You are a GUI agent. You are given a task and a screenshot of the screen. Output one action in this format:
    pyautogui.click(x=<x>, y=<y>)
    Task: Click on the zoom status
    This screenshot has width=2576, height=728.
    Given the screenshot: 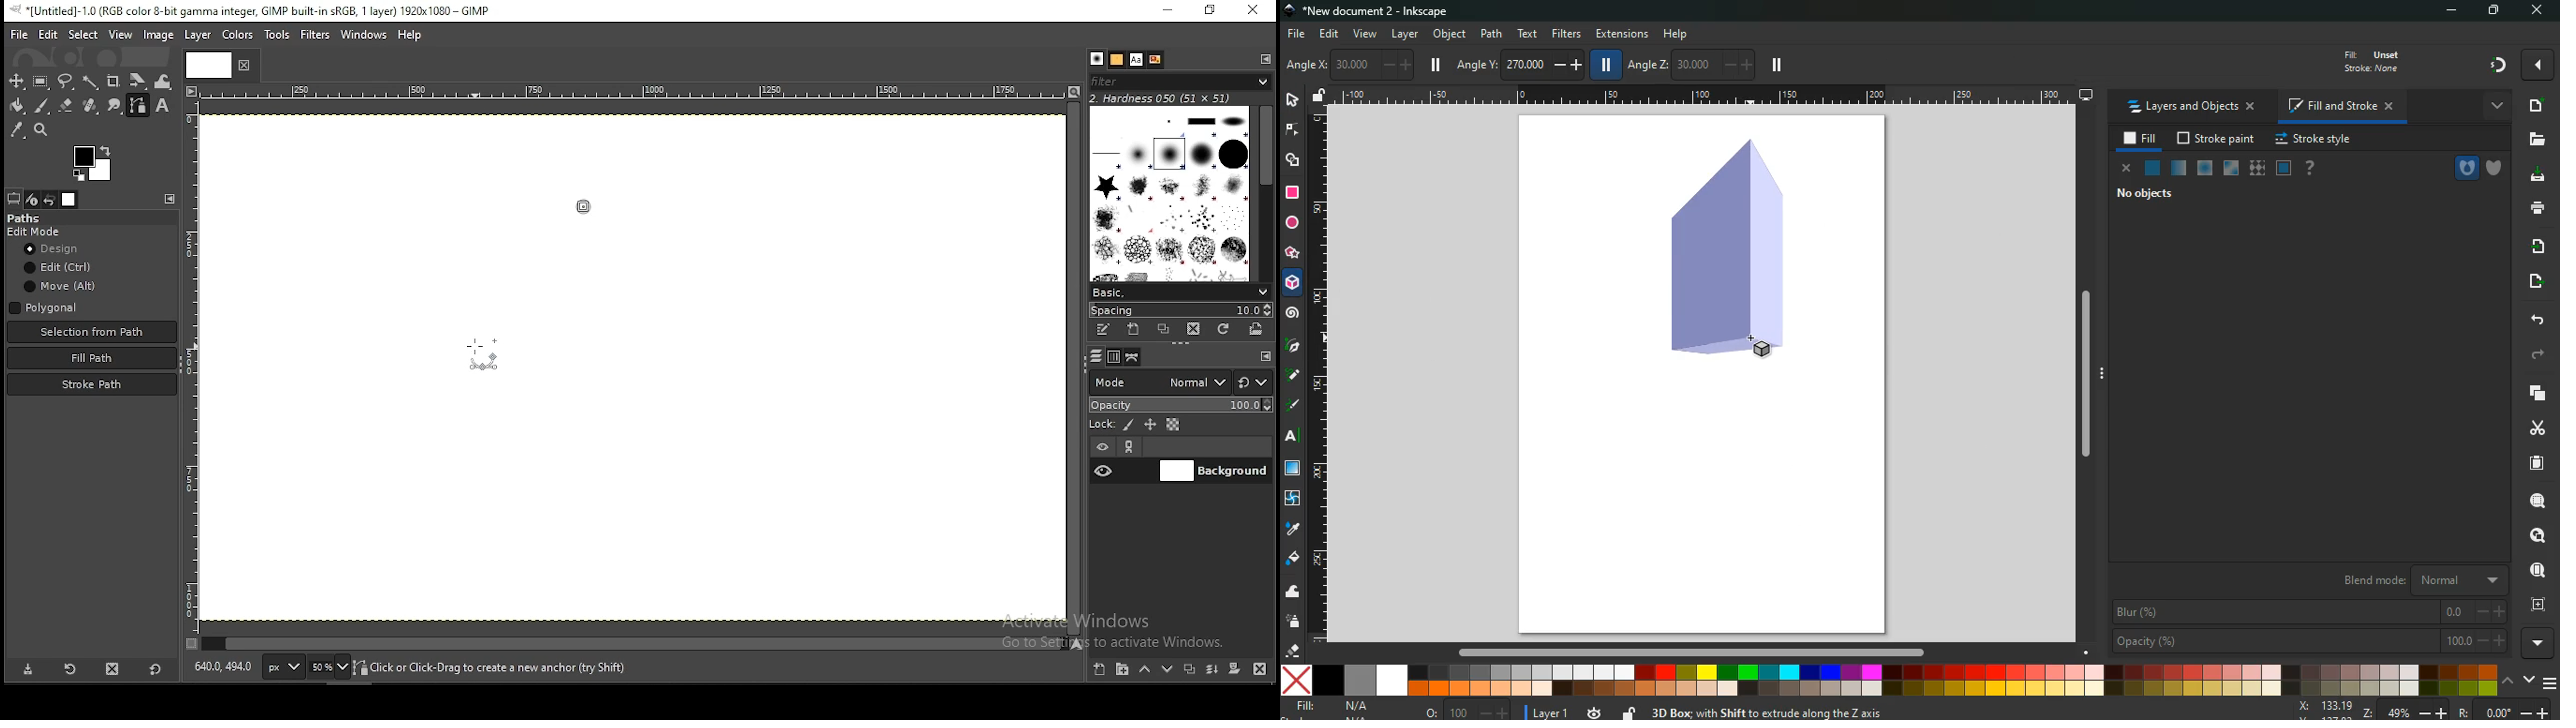 What is the action you would take?
    pyautogui.click(x=329, y=667)
    